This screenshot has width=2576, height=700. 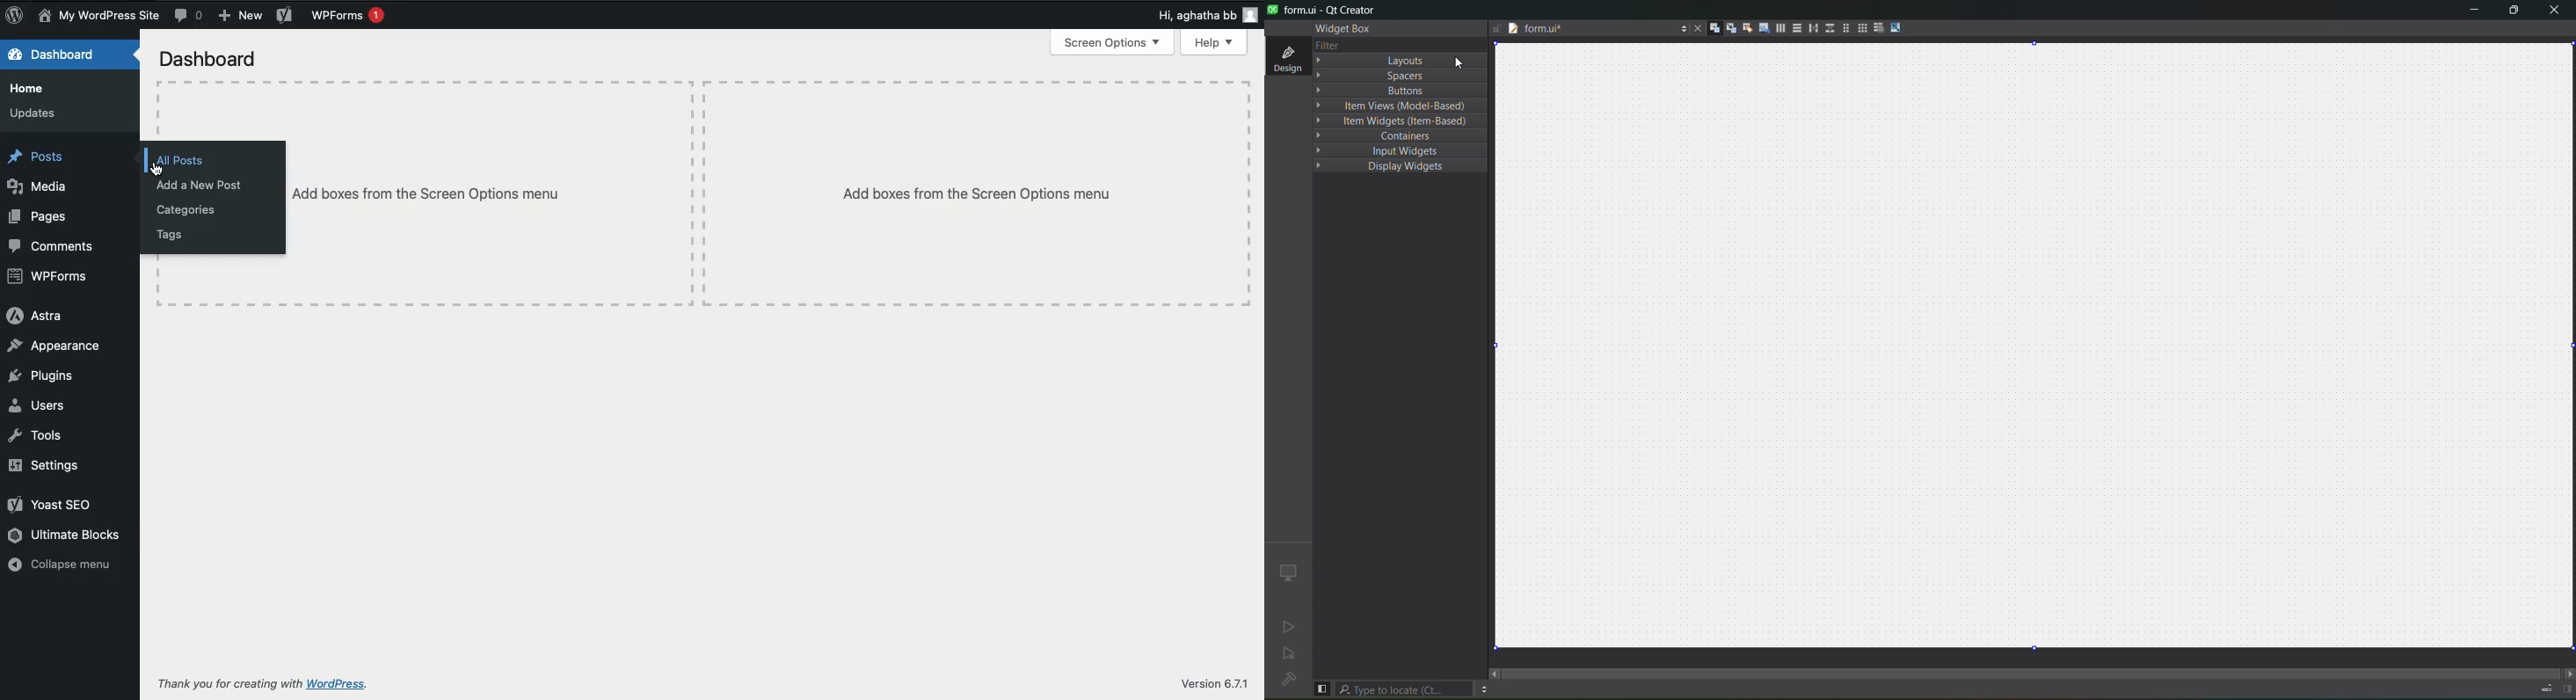 I want to click on Categories, so click(x=187, y=210).